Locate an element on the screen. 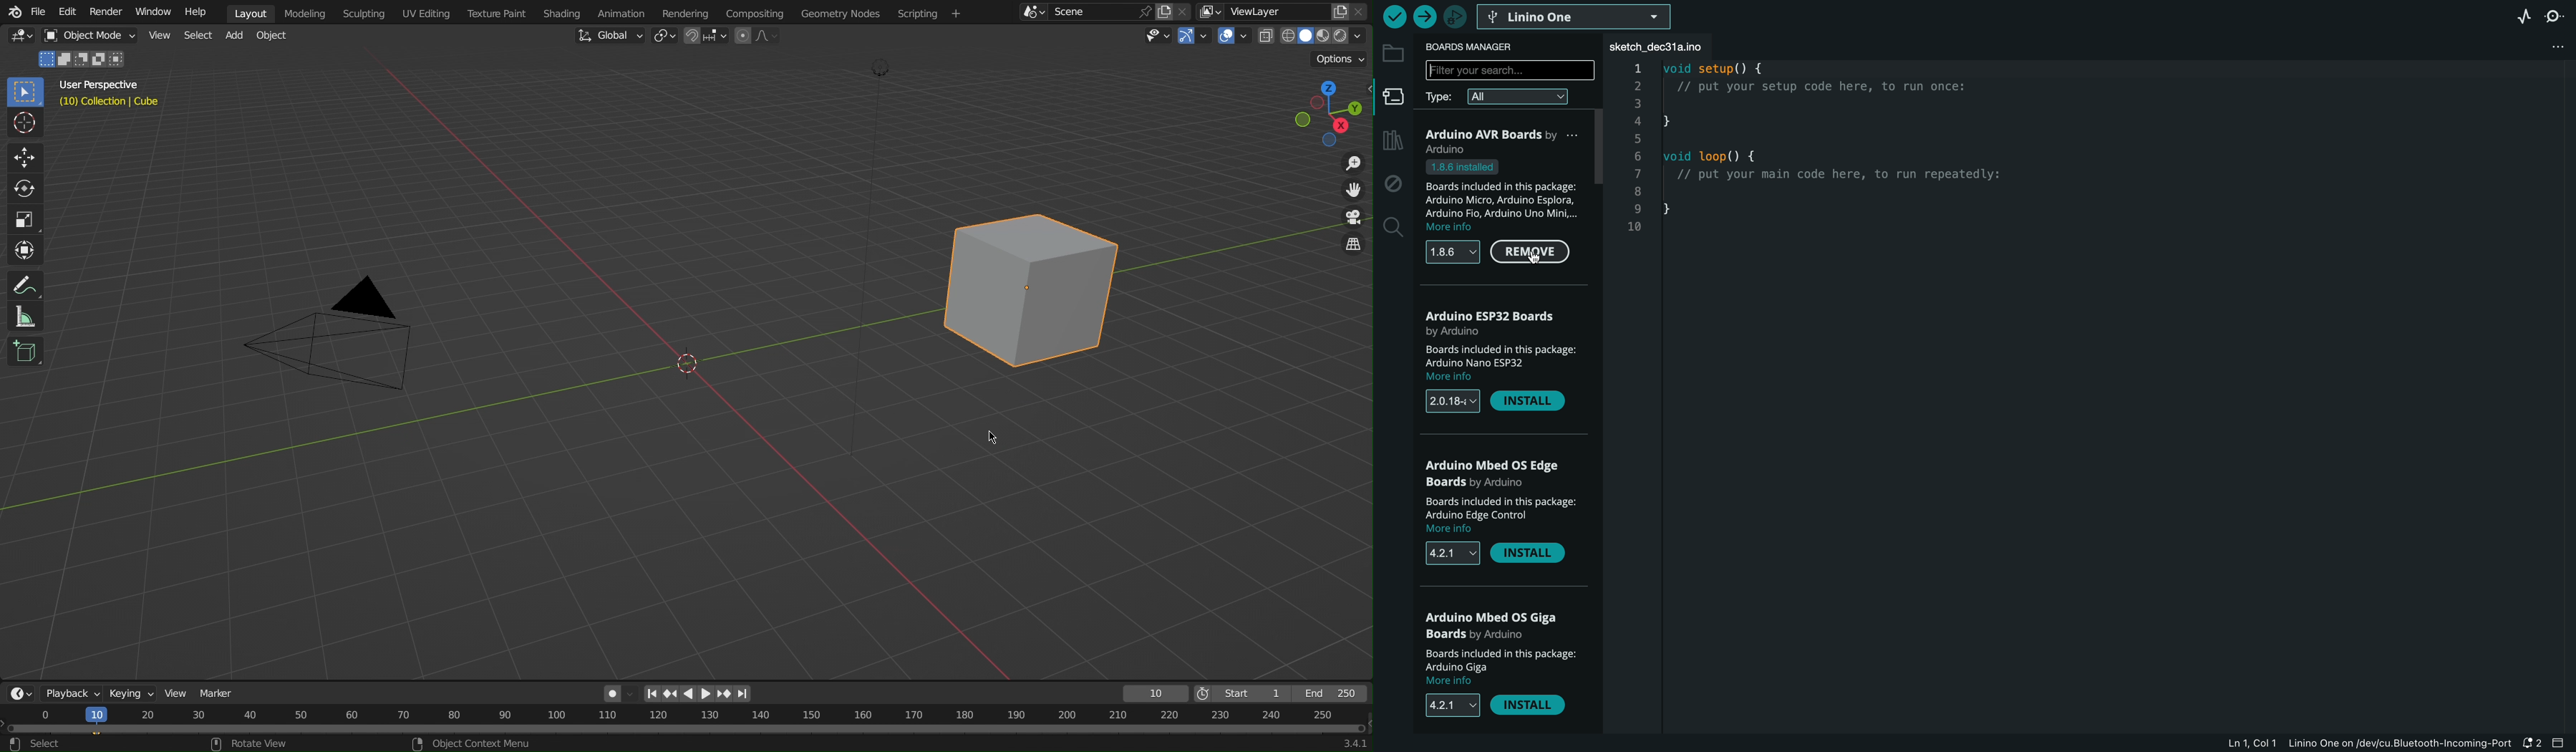 This screenshot has width=2576, height=756. Collection | Cube is located at coordinates (111, 104).